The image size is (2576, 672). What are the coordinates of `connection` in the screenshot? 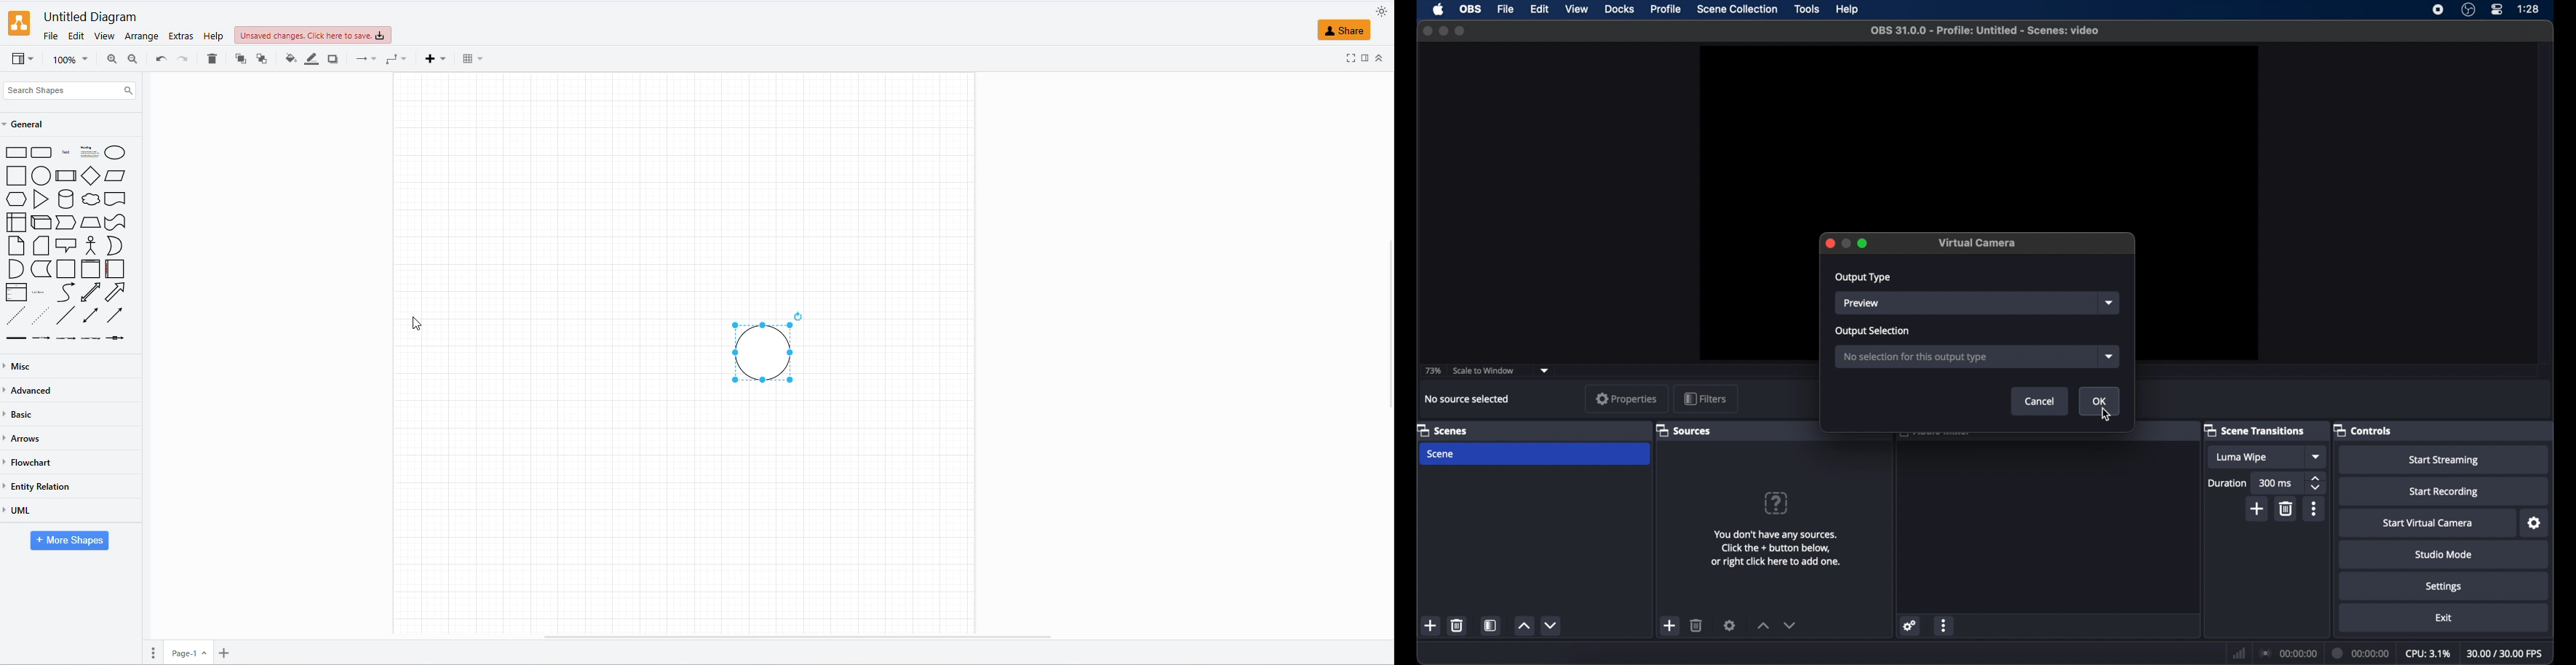 It's located at (2288, 653).